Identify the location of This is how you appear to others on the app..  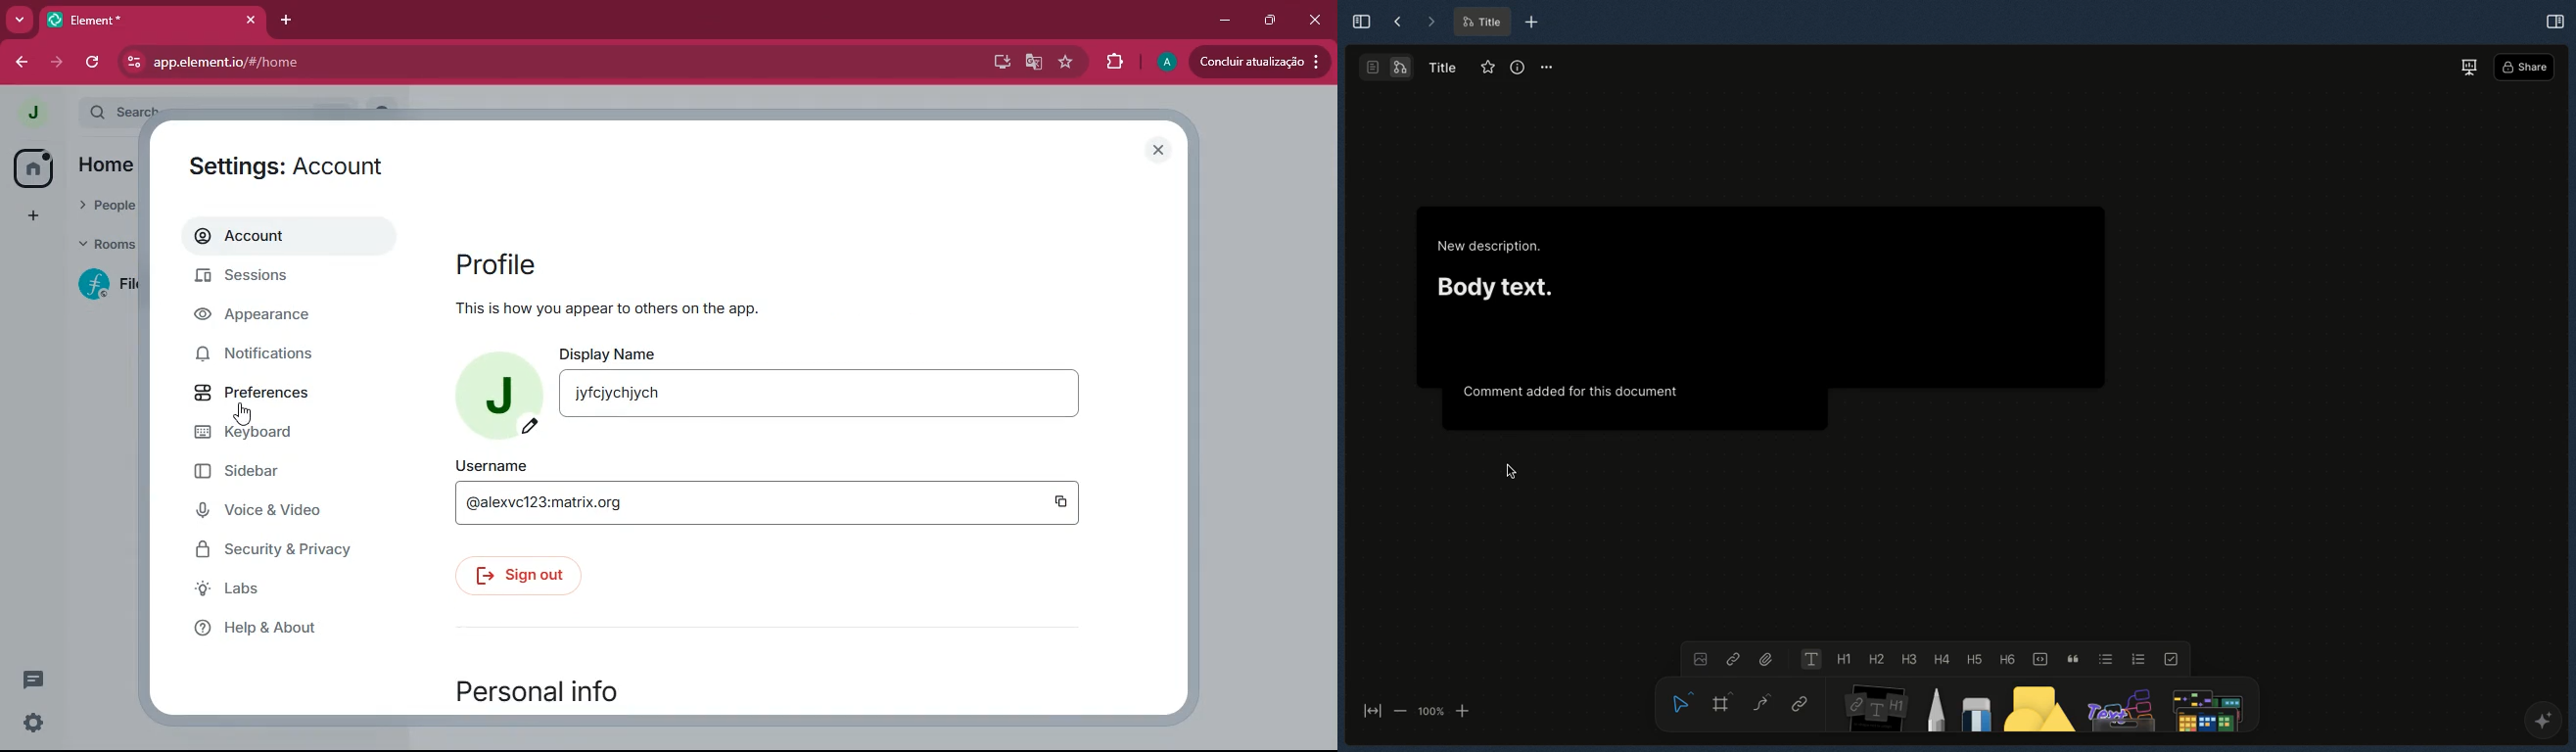
(643, 310).